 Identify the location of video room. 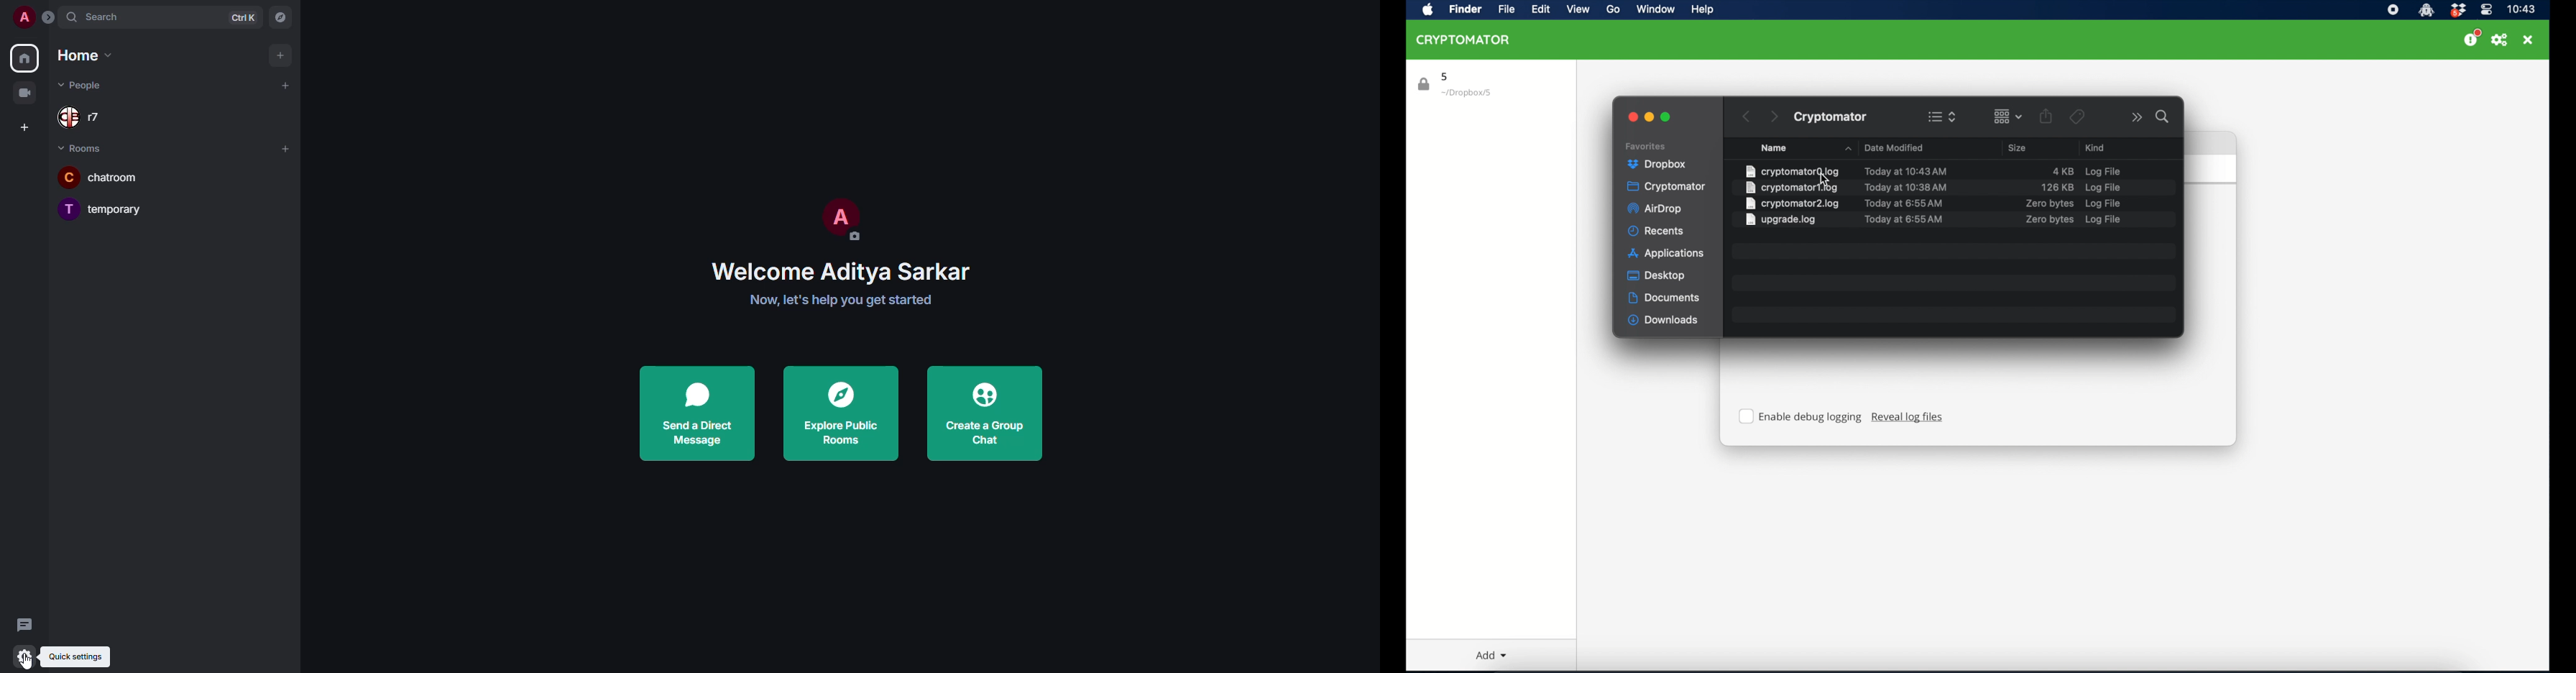
(30, 93).